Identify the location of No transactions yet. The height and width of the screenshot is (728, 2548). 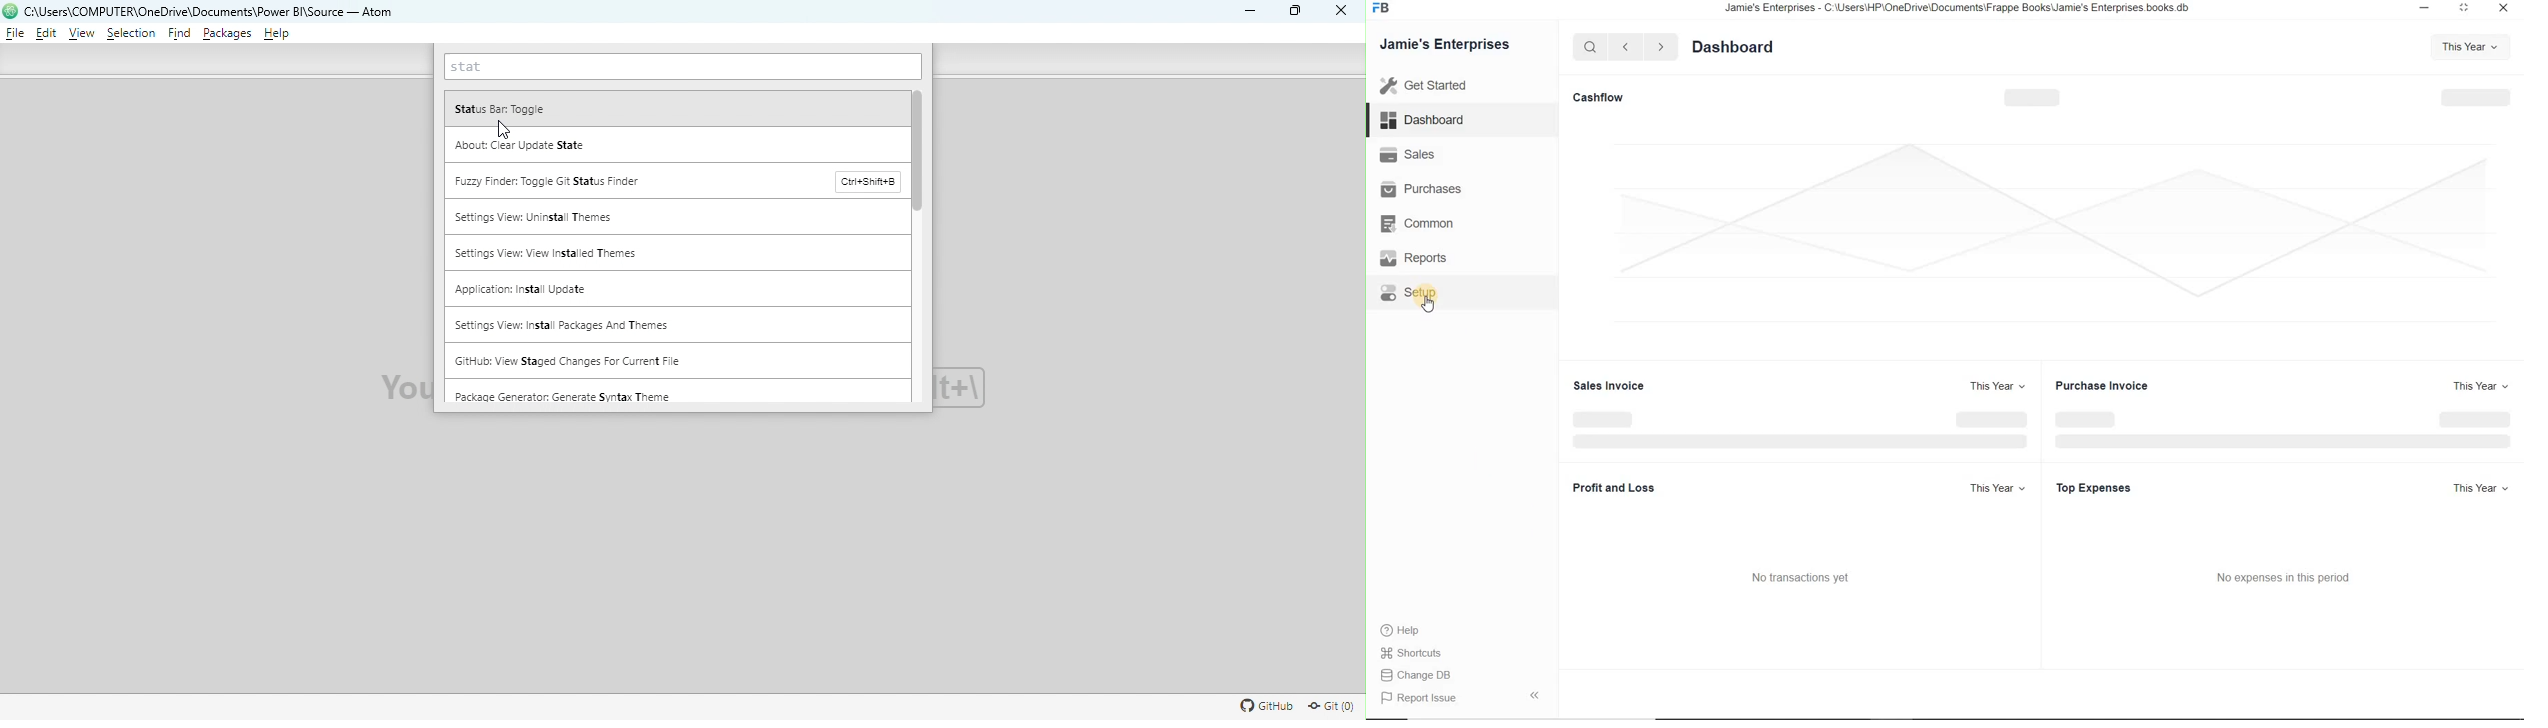
(1808, 578).